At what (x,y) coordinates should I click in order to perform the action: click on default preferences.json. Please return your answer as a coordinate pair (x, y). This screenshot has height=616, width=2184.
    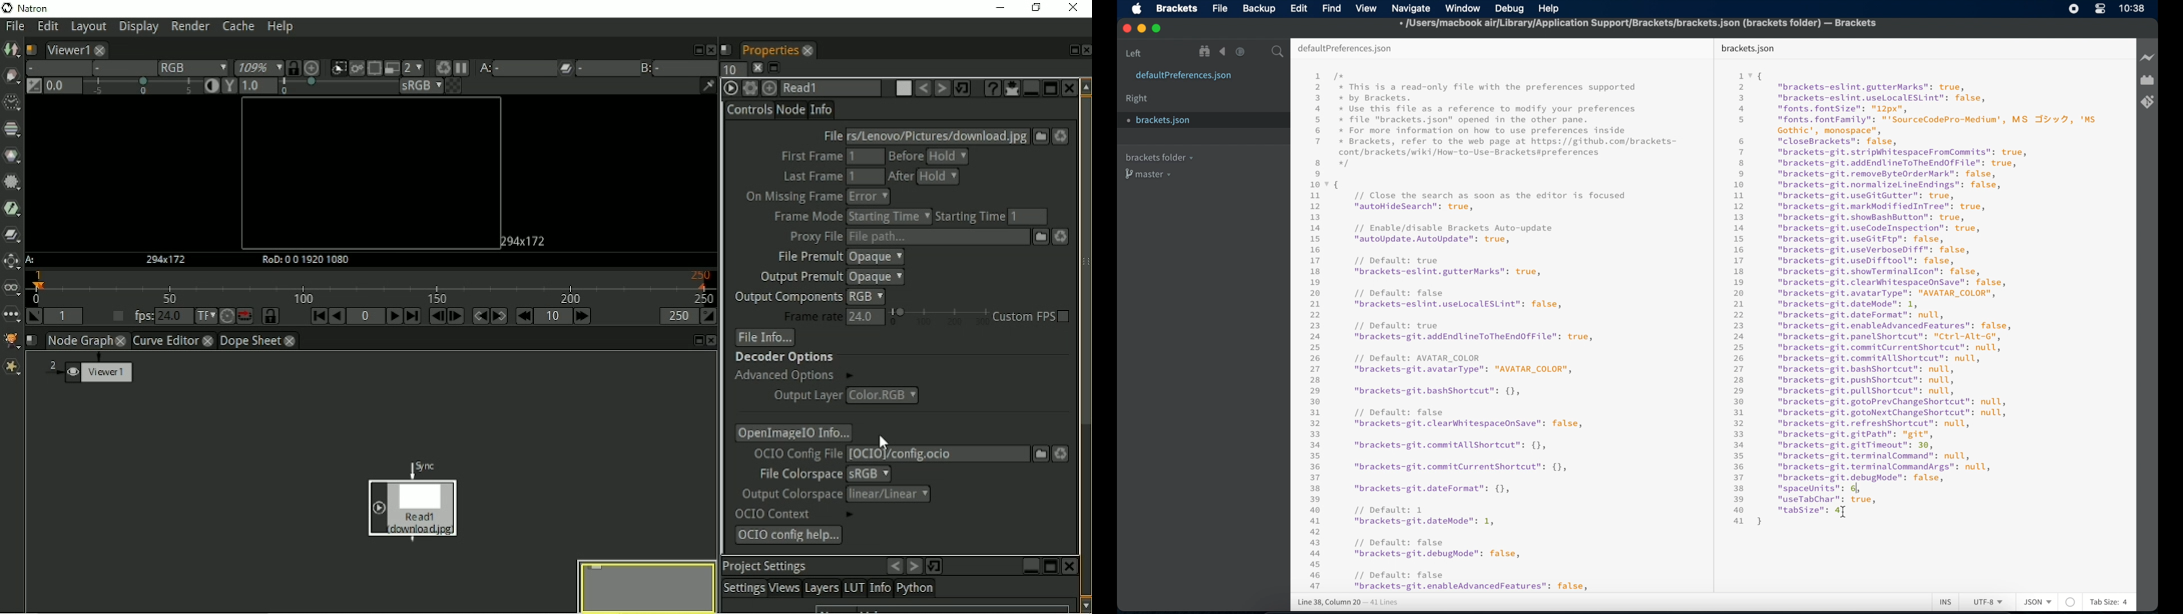
    Looking at the image, I should click on (1344, 49).